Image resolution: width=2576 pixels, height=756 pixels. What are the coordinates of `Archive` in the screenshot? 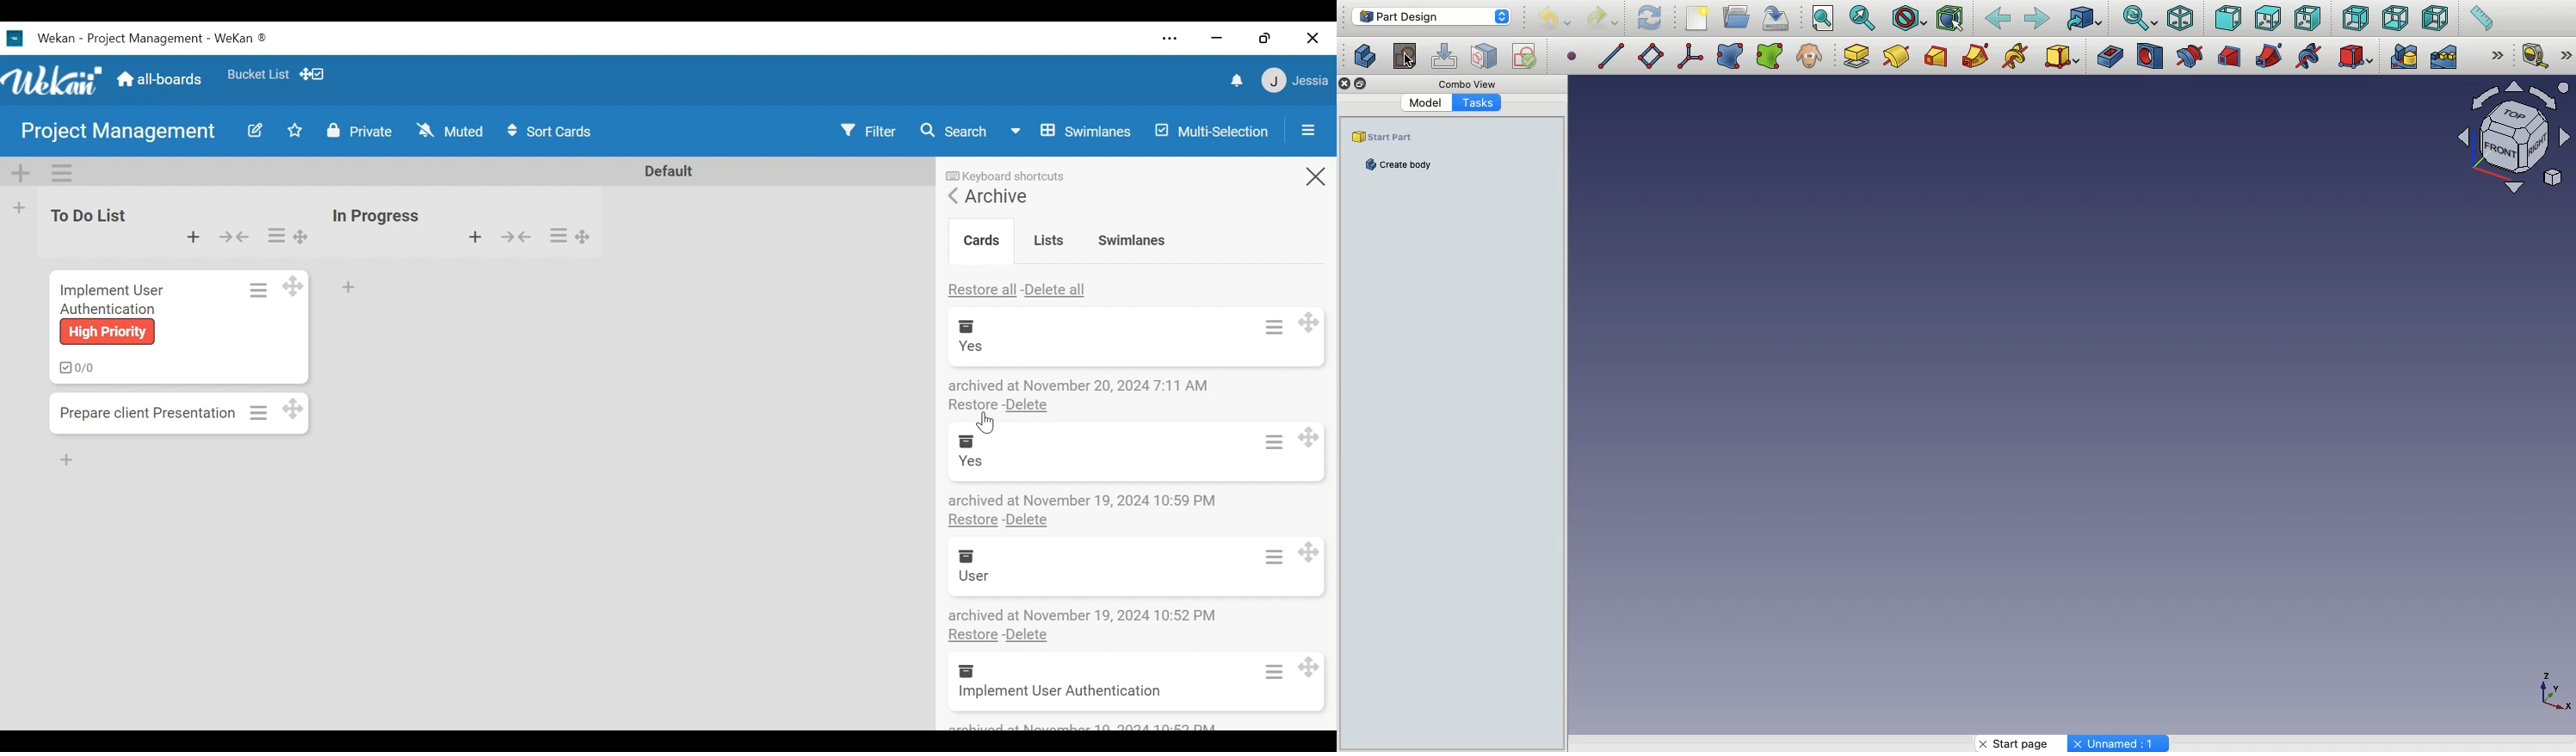 It's located at (997, 196).